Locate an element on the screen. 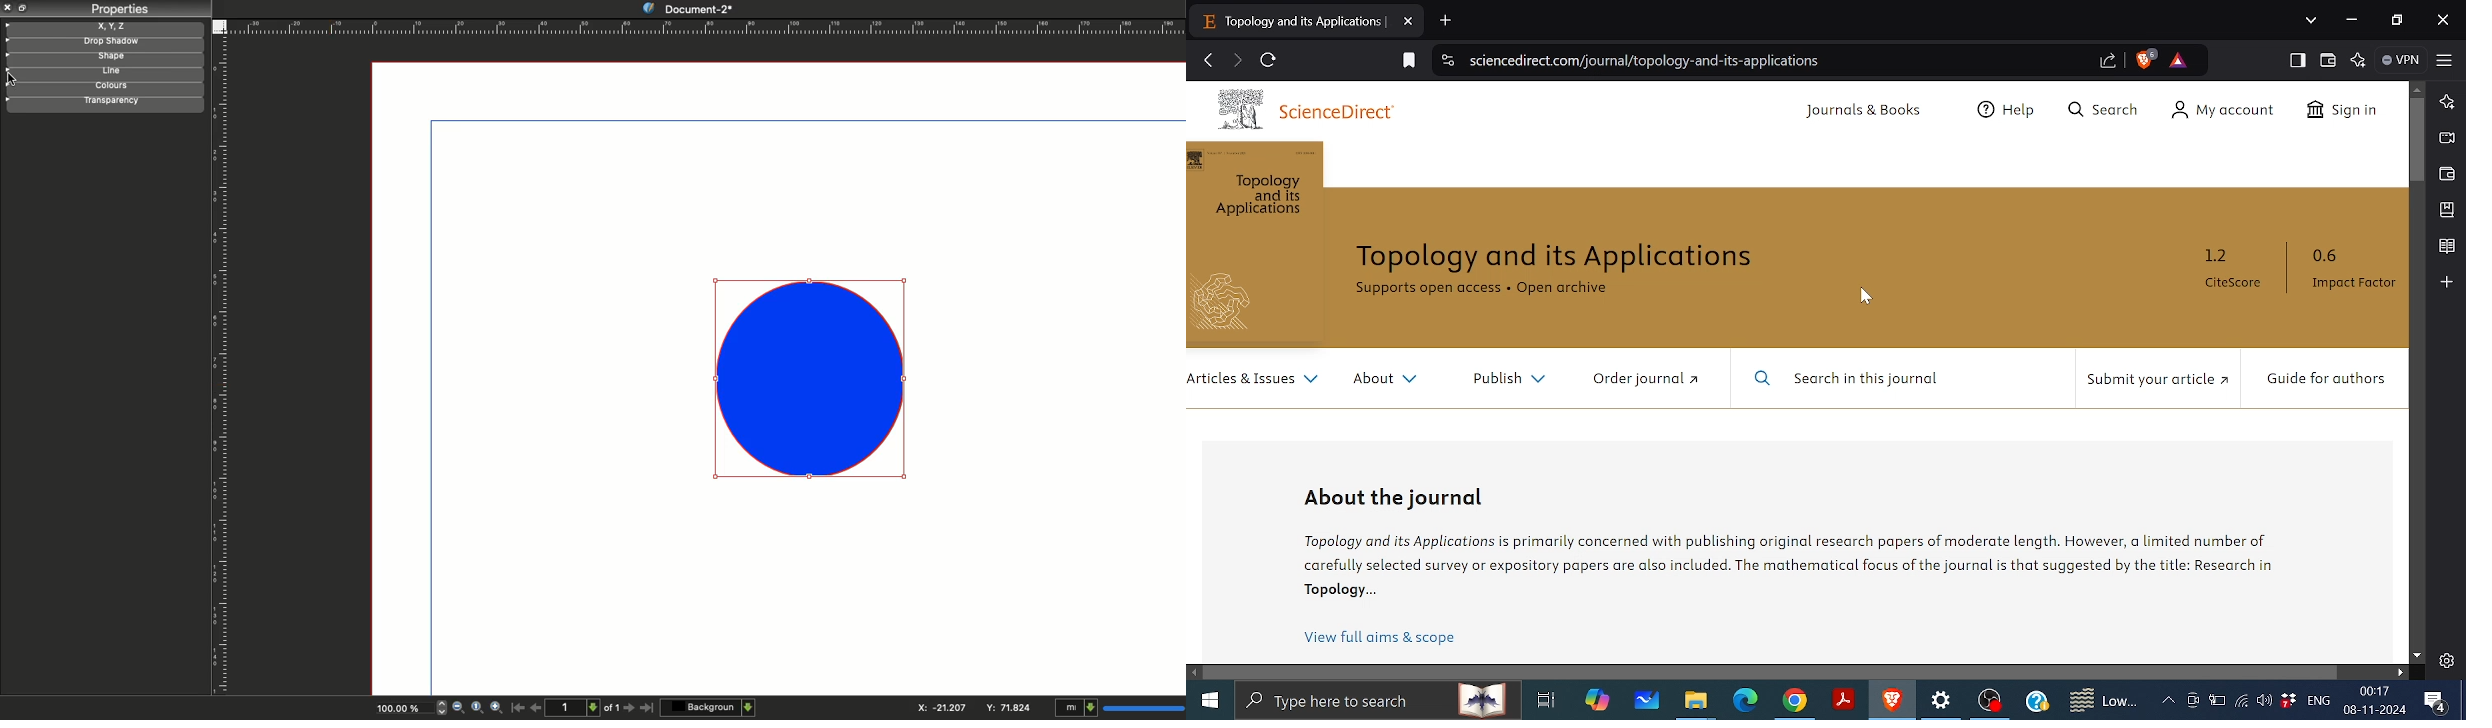 The height and width of the screenshot is (728, 2492). Zoom in is located at coordinates (498, 708).